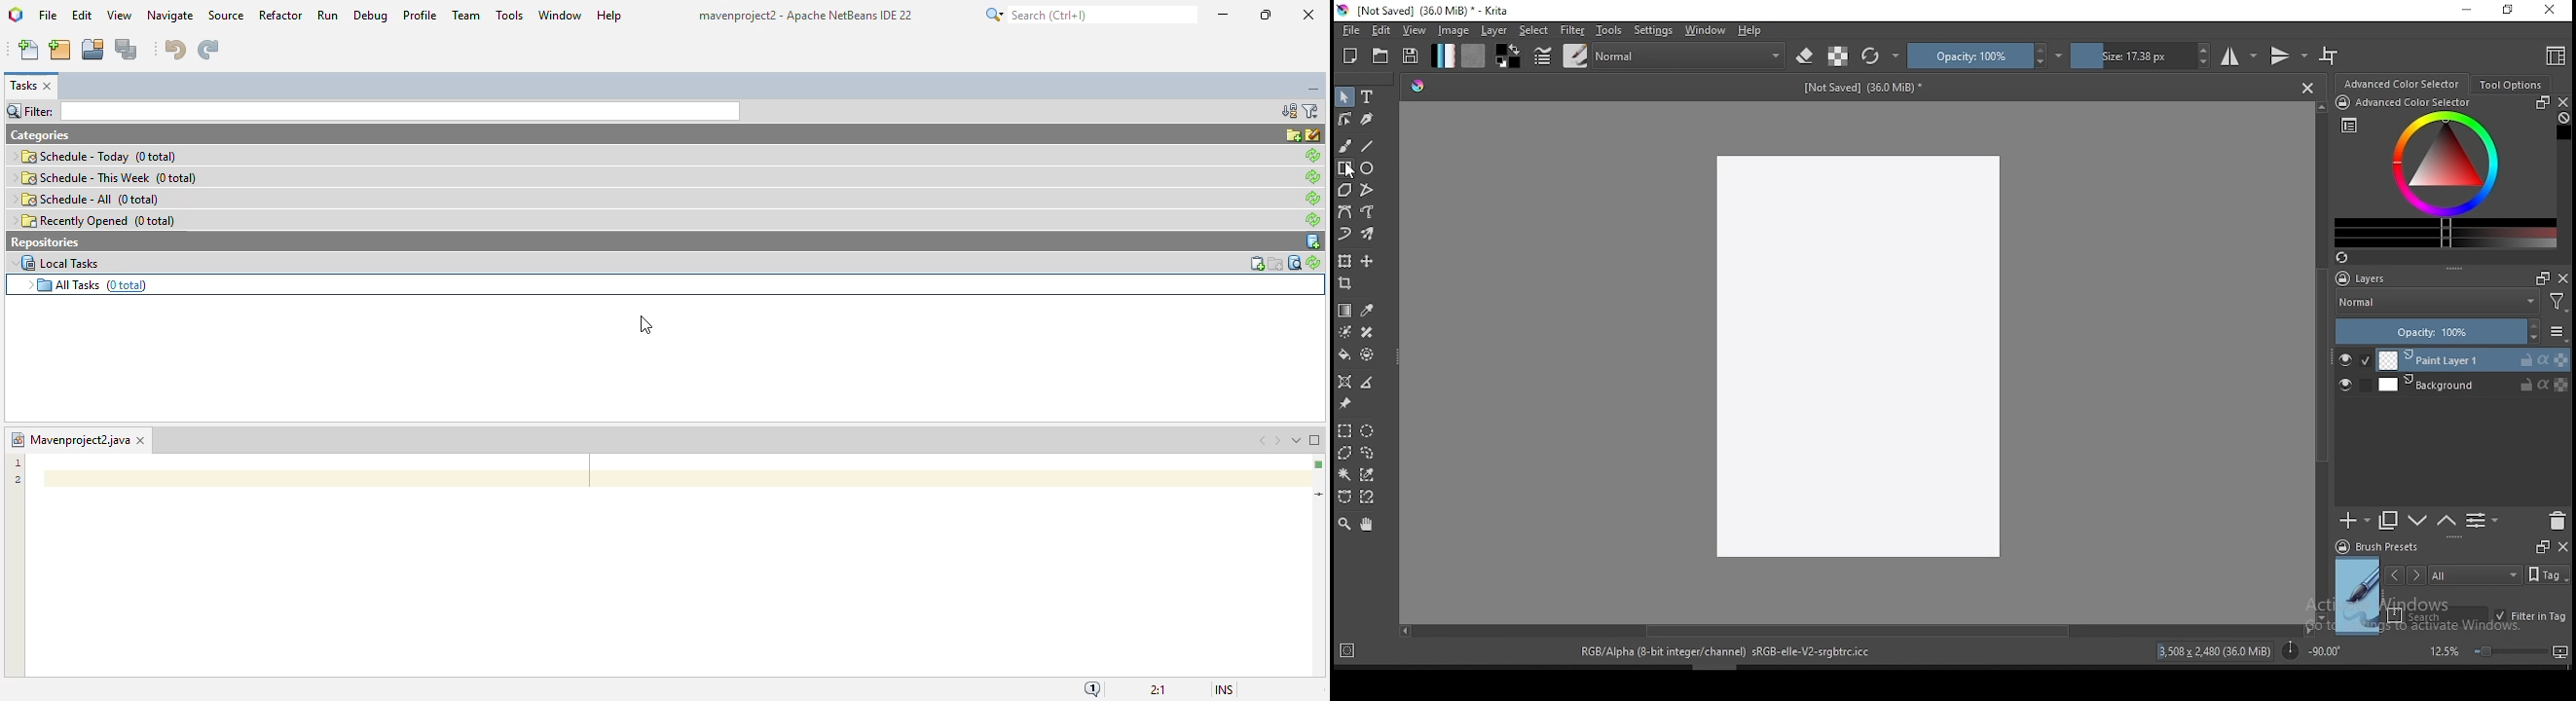 The height and width of the screenshot is (728, 2576). I want to click on enclose and fill tool, so click(1367, 354).